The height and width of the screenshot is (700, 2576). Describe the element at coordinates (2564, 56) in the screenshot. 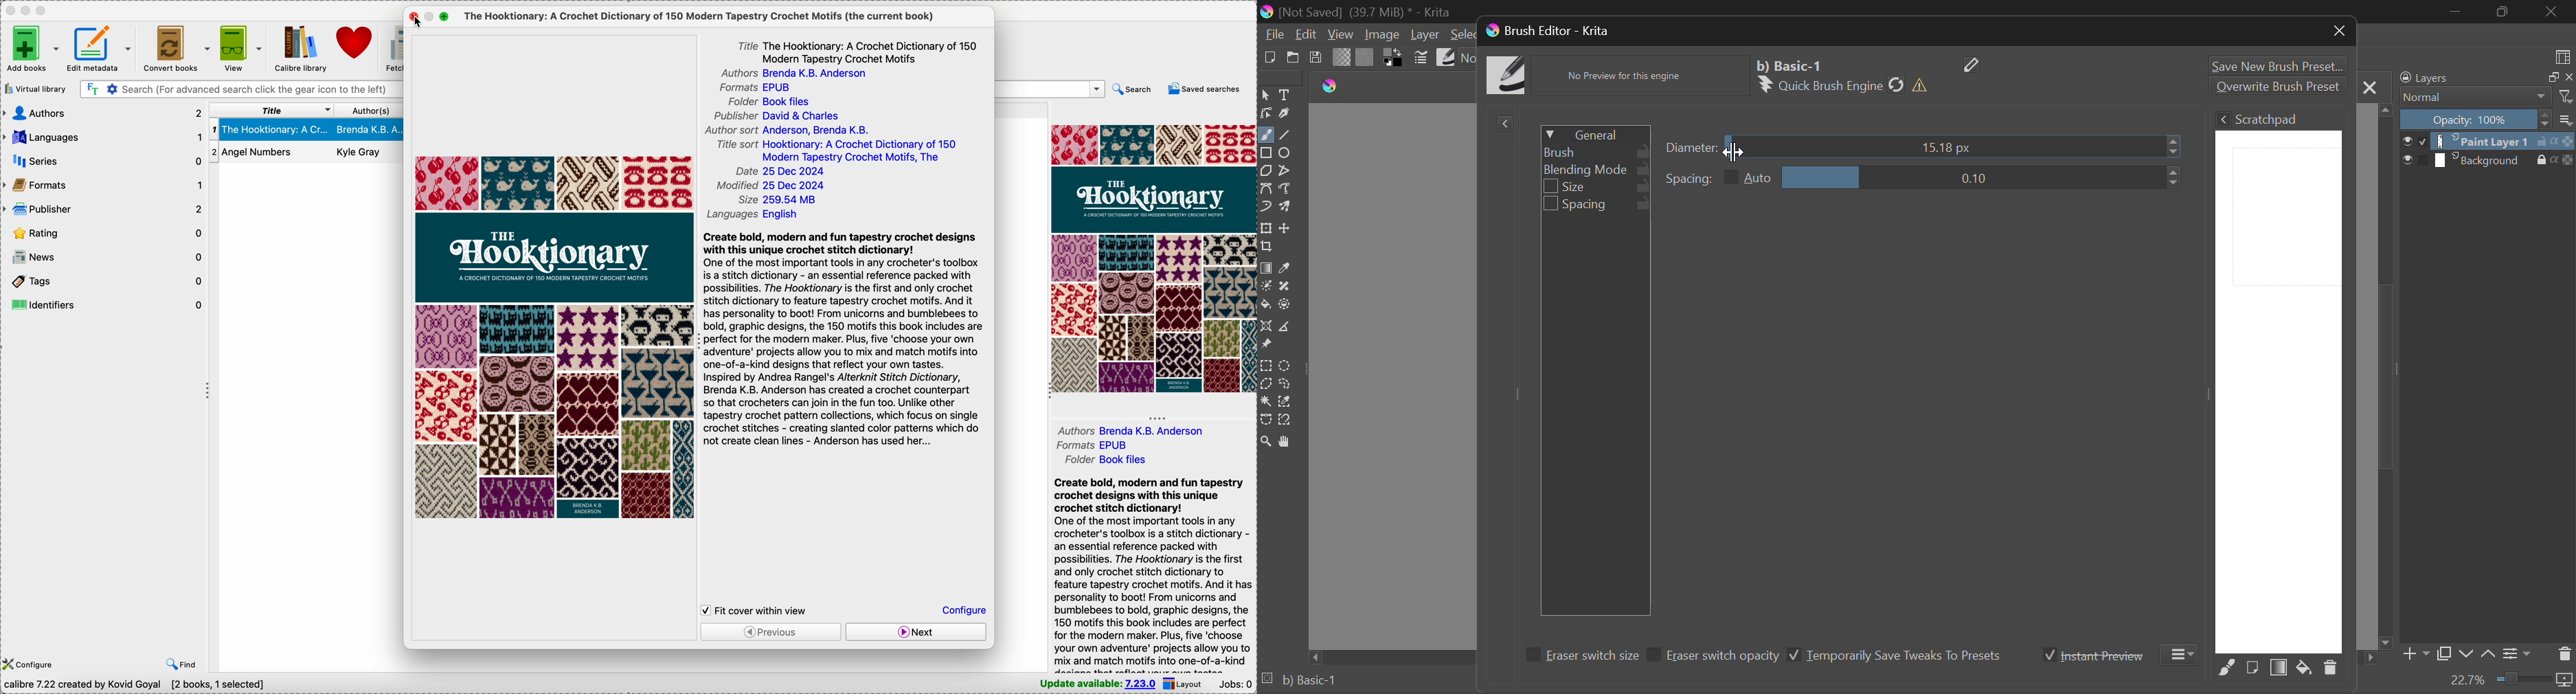

I see `Choose Workspace` at that location.